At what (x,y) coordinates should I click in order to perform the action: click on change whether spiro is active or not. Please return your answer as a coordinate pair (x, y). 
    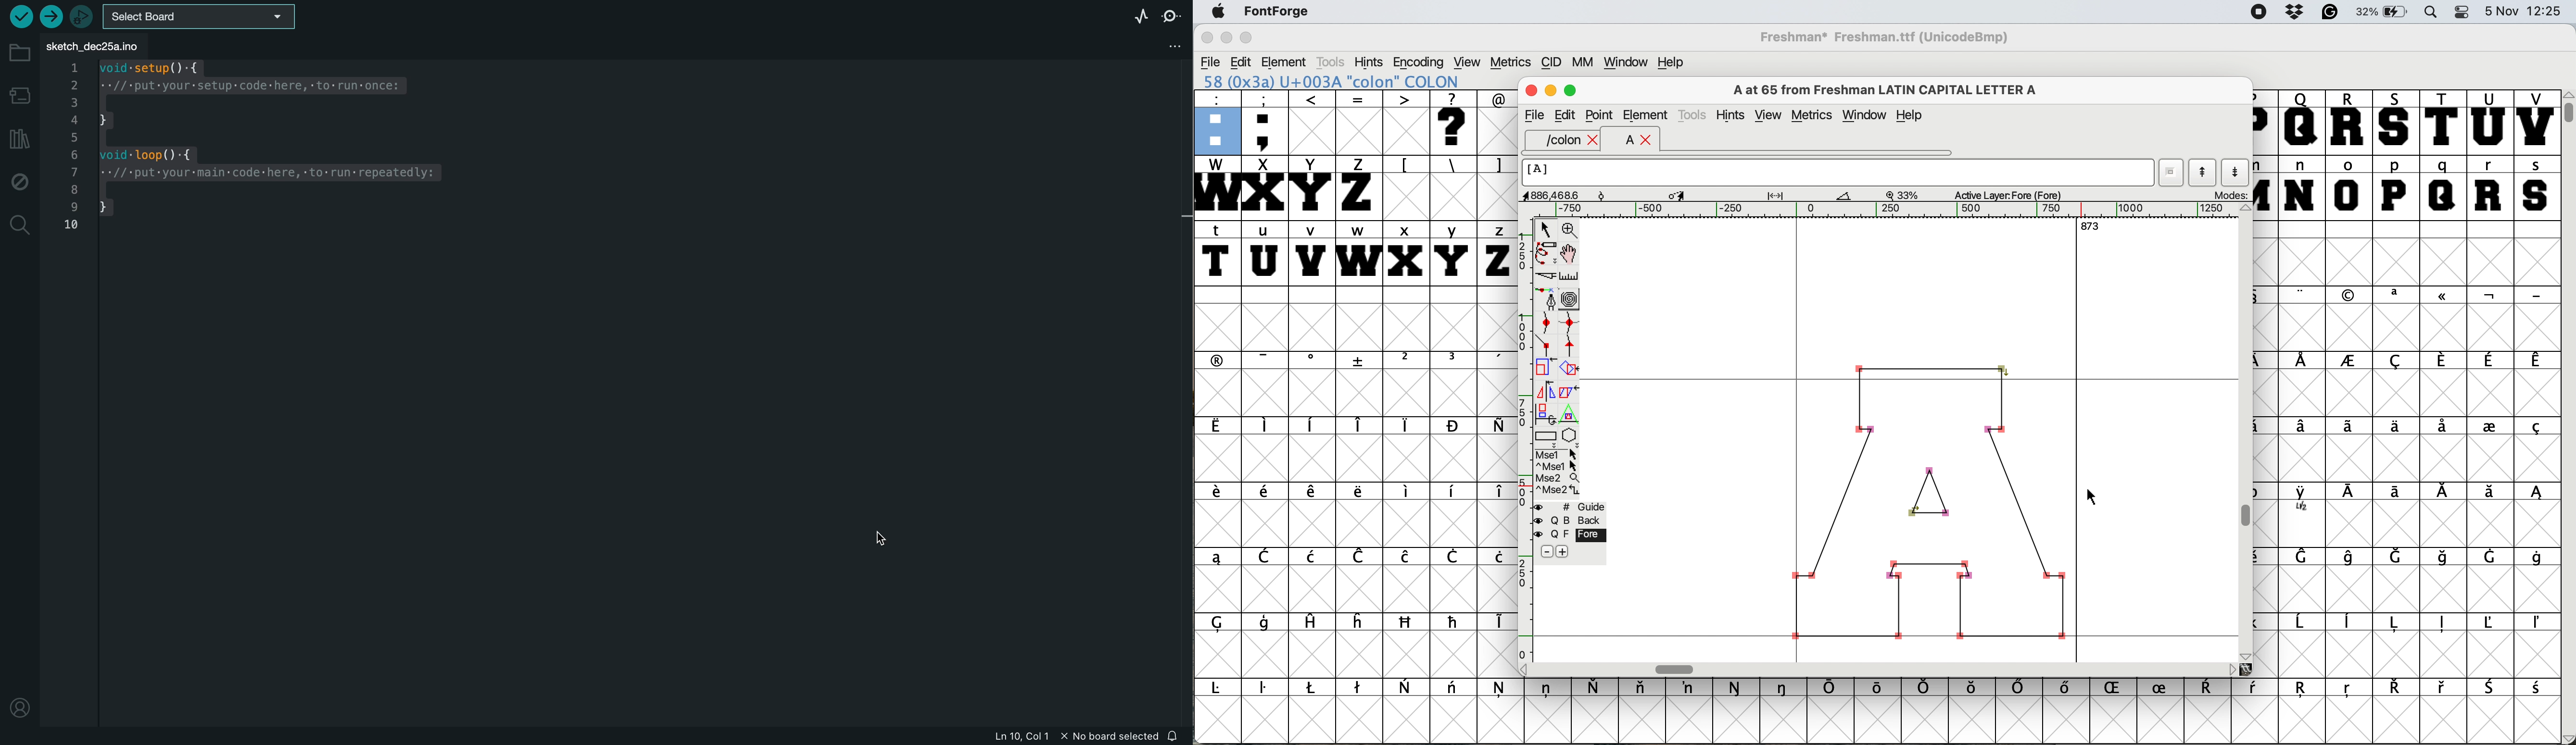
    Looking at the image, I should click on (1572, 297).